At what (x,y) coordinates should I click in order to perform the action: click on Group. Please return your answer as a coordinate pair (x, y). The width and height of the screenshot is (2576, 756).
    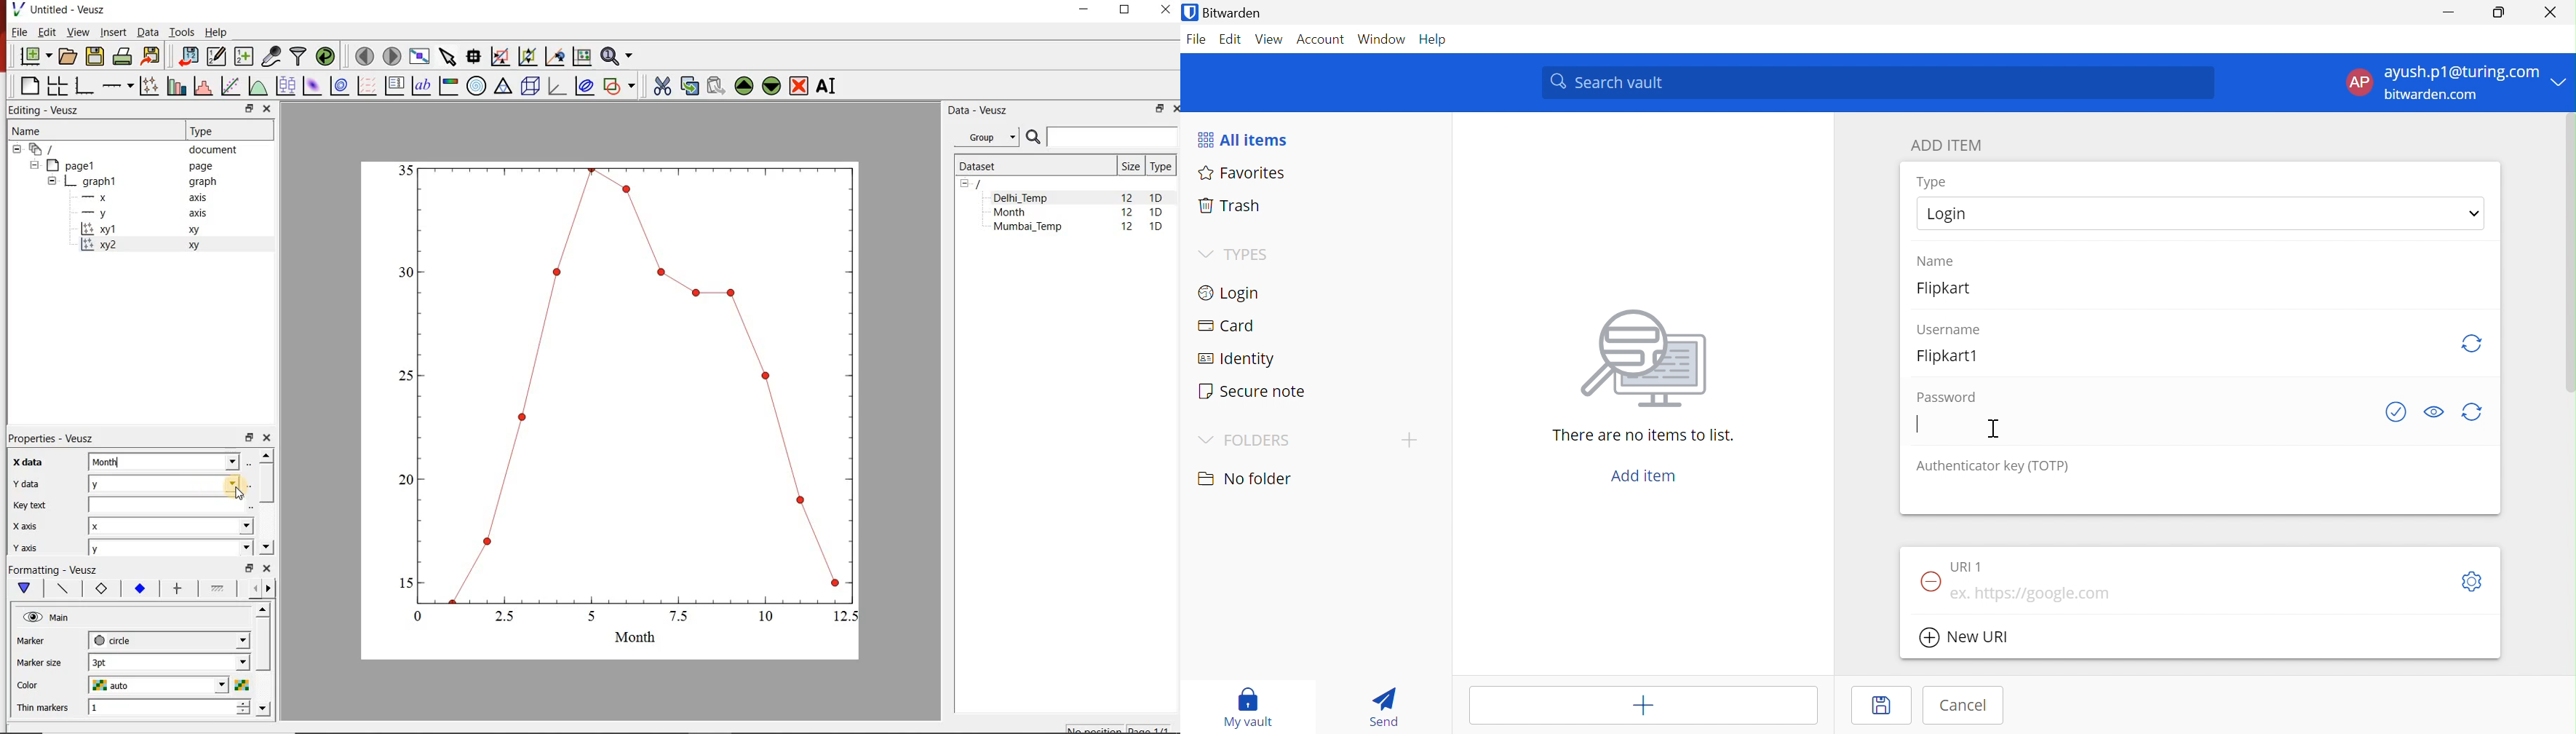
    Looking at the image, I should click on (986, 136).